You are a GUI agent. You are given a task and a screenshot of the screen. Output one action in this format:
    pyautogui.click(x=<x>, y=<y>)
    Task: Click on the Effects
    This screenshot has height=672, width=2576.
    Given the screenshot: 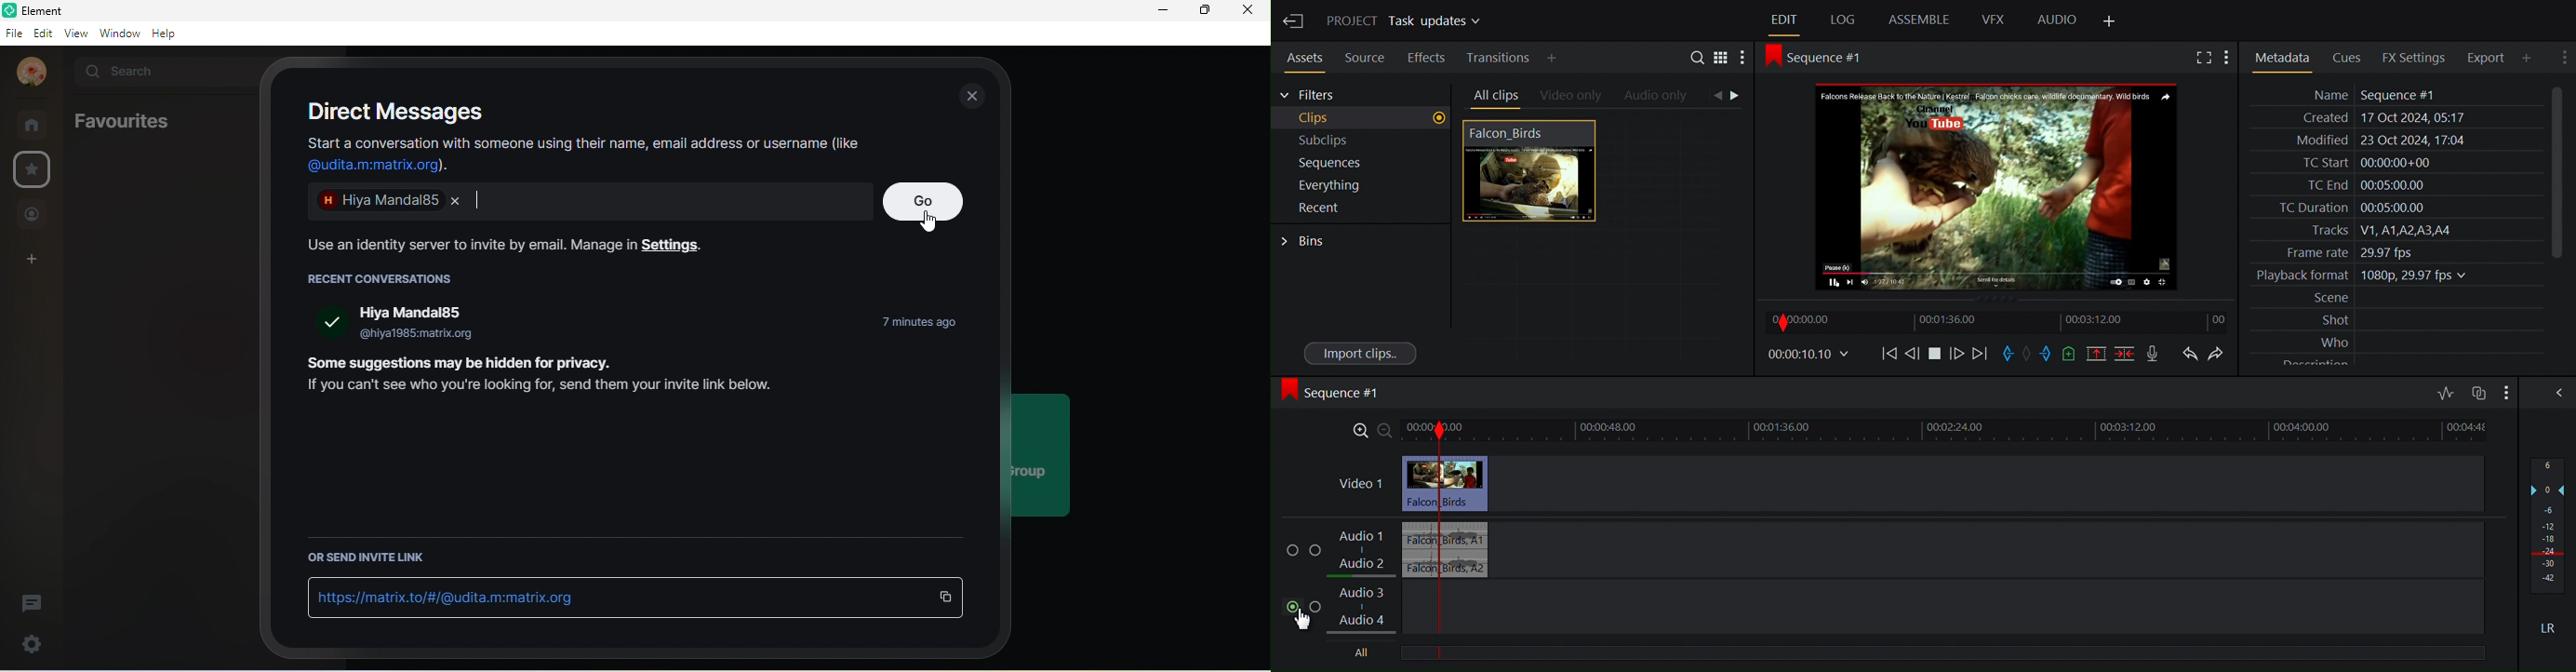 What is the action you would take?
    pyautogui.click(x=1426, y=56)
    